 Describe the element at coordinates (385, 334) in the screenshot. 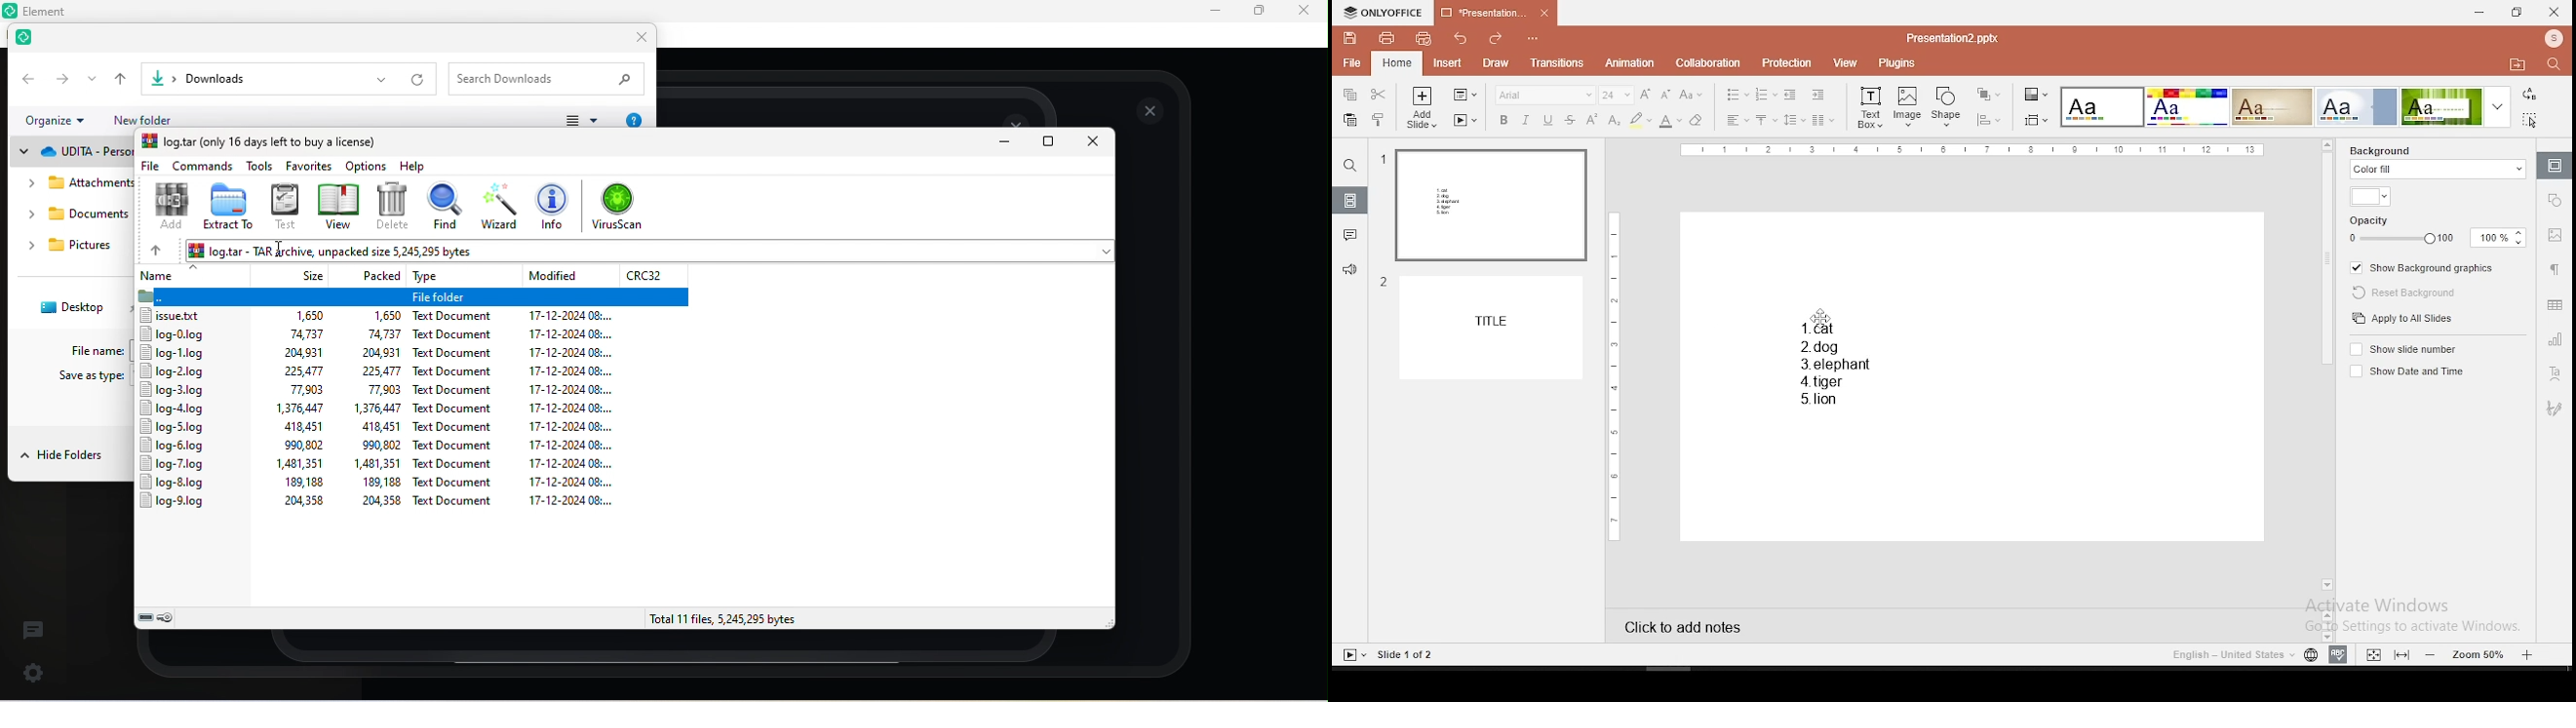

I see `74,737` at that location.